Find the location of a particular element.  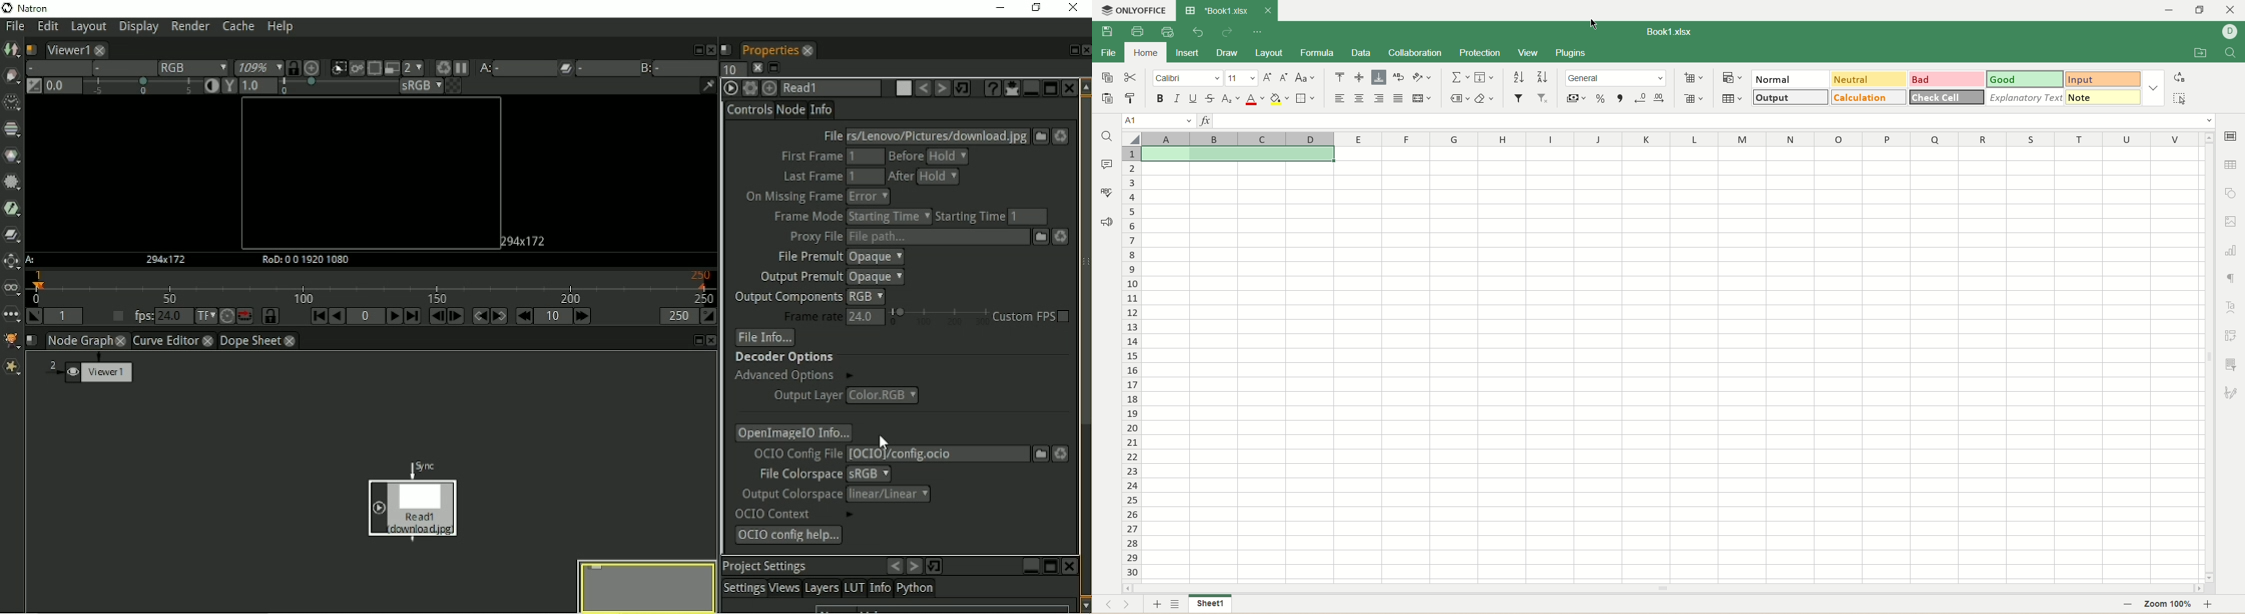

new sheet is located at coordinates (1156, 605).